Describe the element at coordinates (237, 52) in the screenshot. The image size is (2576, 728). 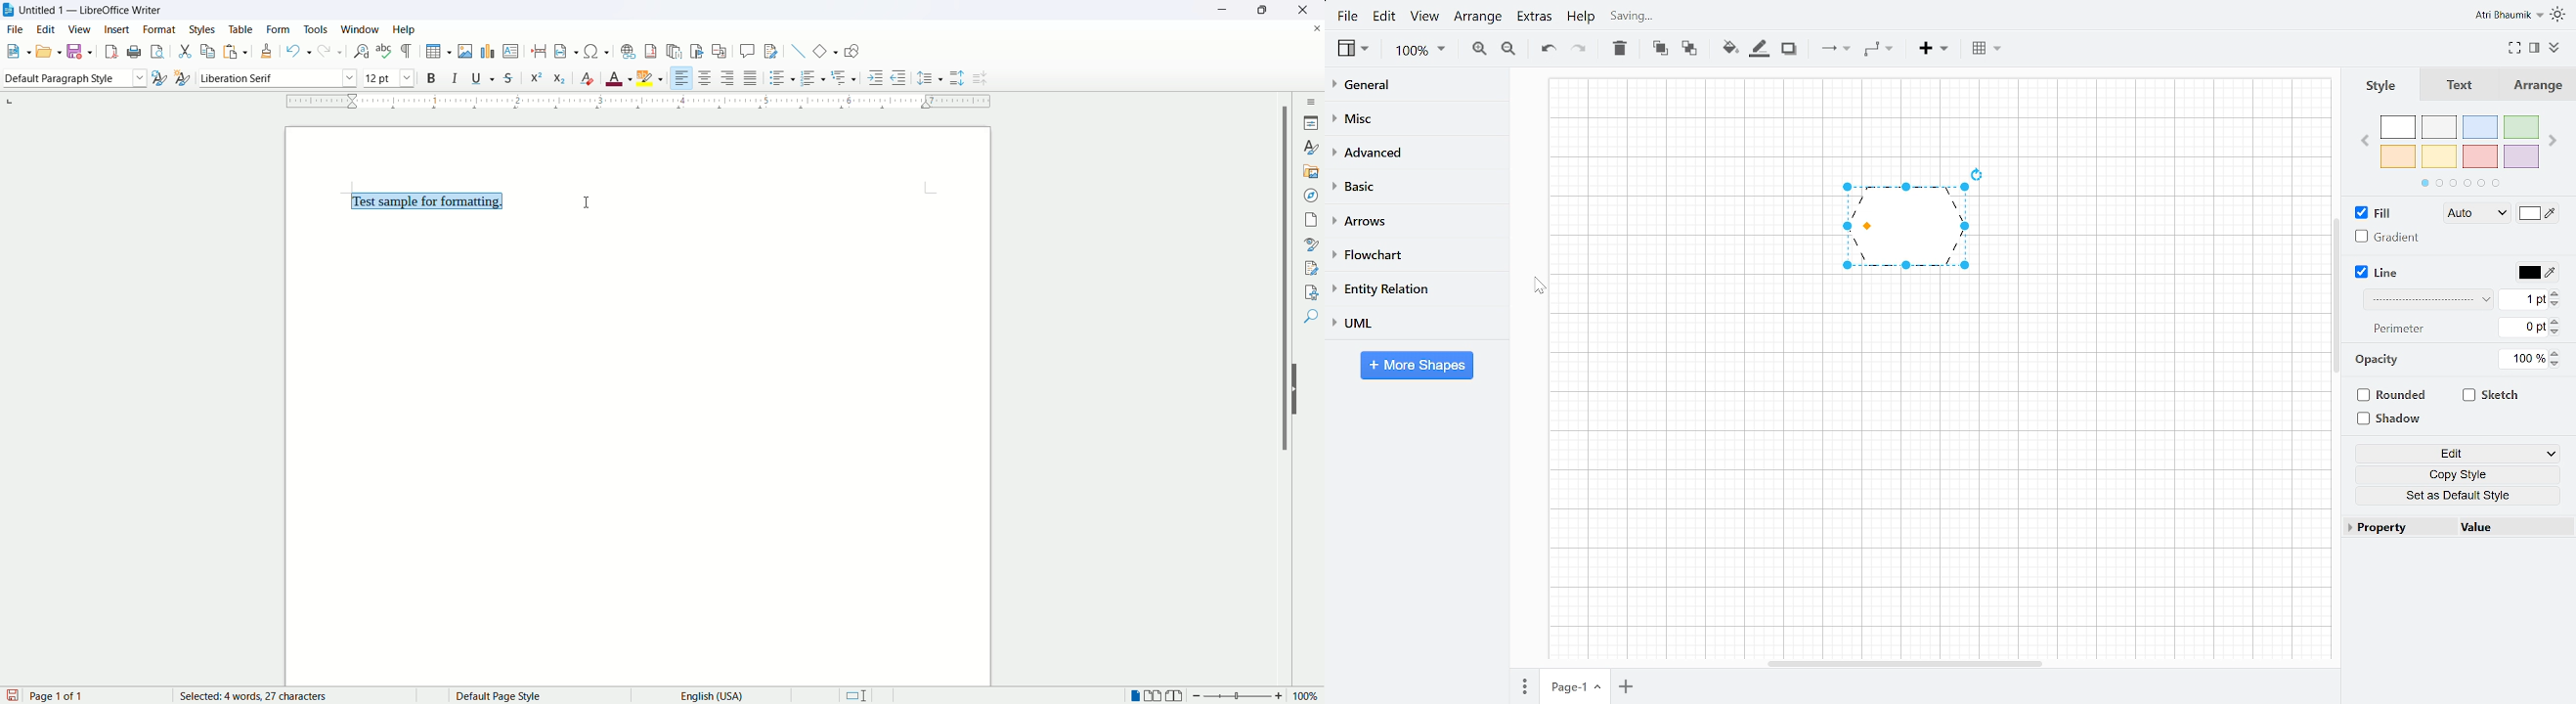
I see `paste` at that location.